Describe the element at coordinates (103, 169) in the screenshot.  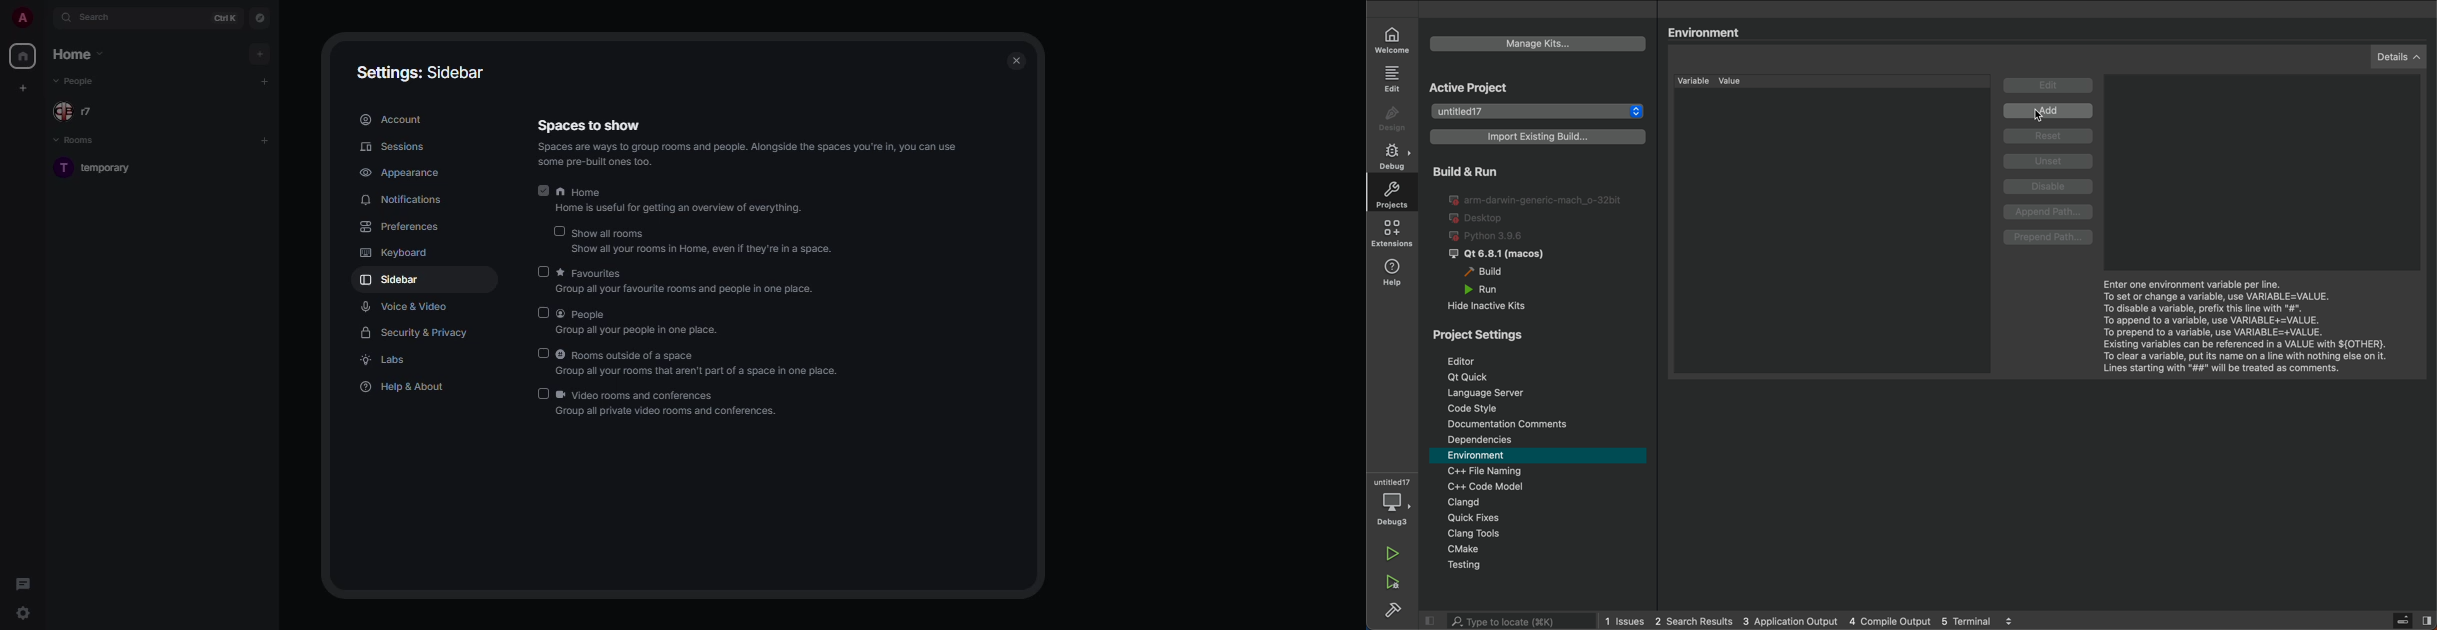
I see `temporary` at that location.